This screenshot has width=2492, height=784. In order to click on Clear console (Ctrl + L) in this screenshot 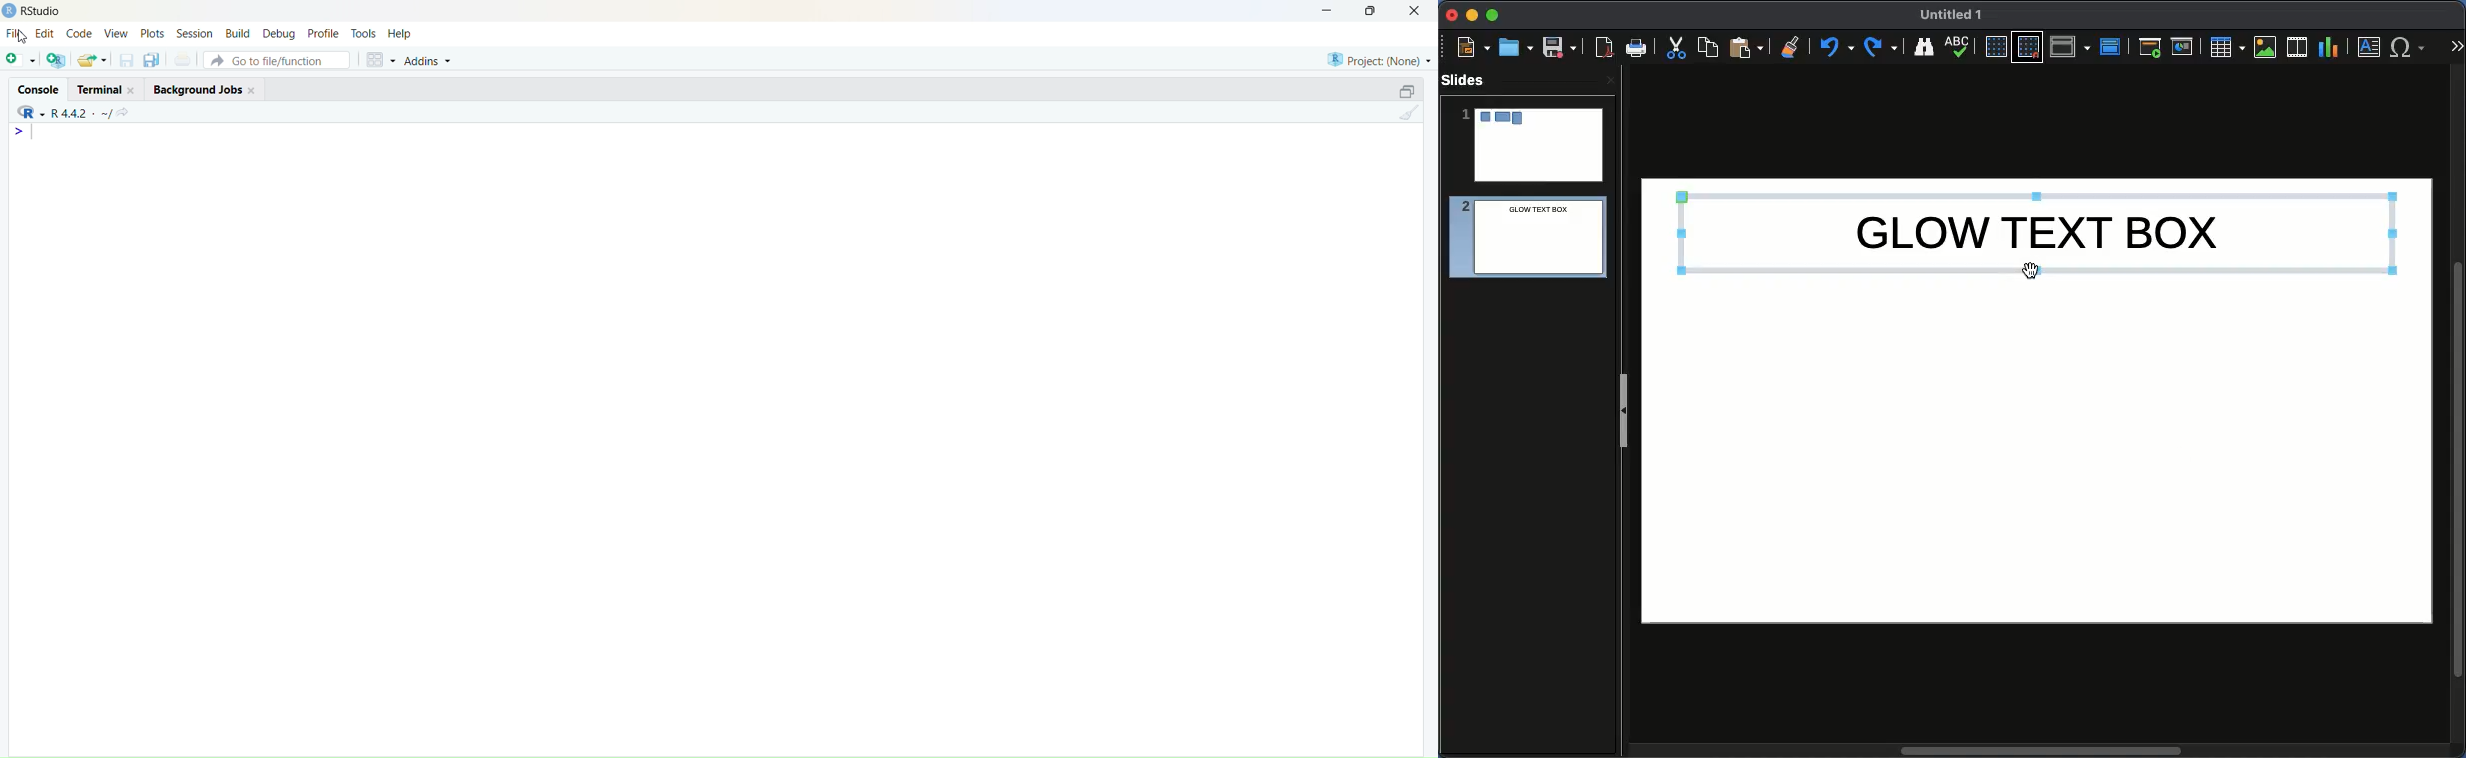, I will do `click(1410, 116)`.